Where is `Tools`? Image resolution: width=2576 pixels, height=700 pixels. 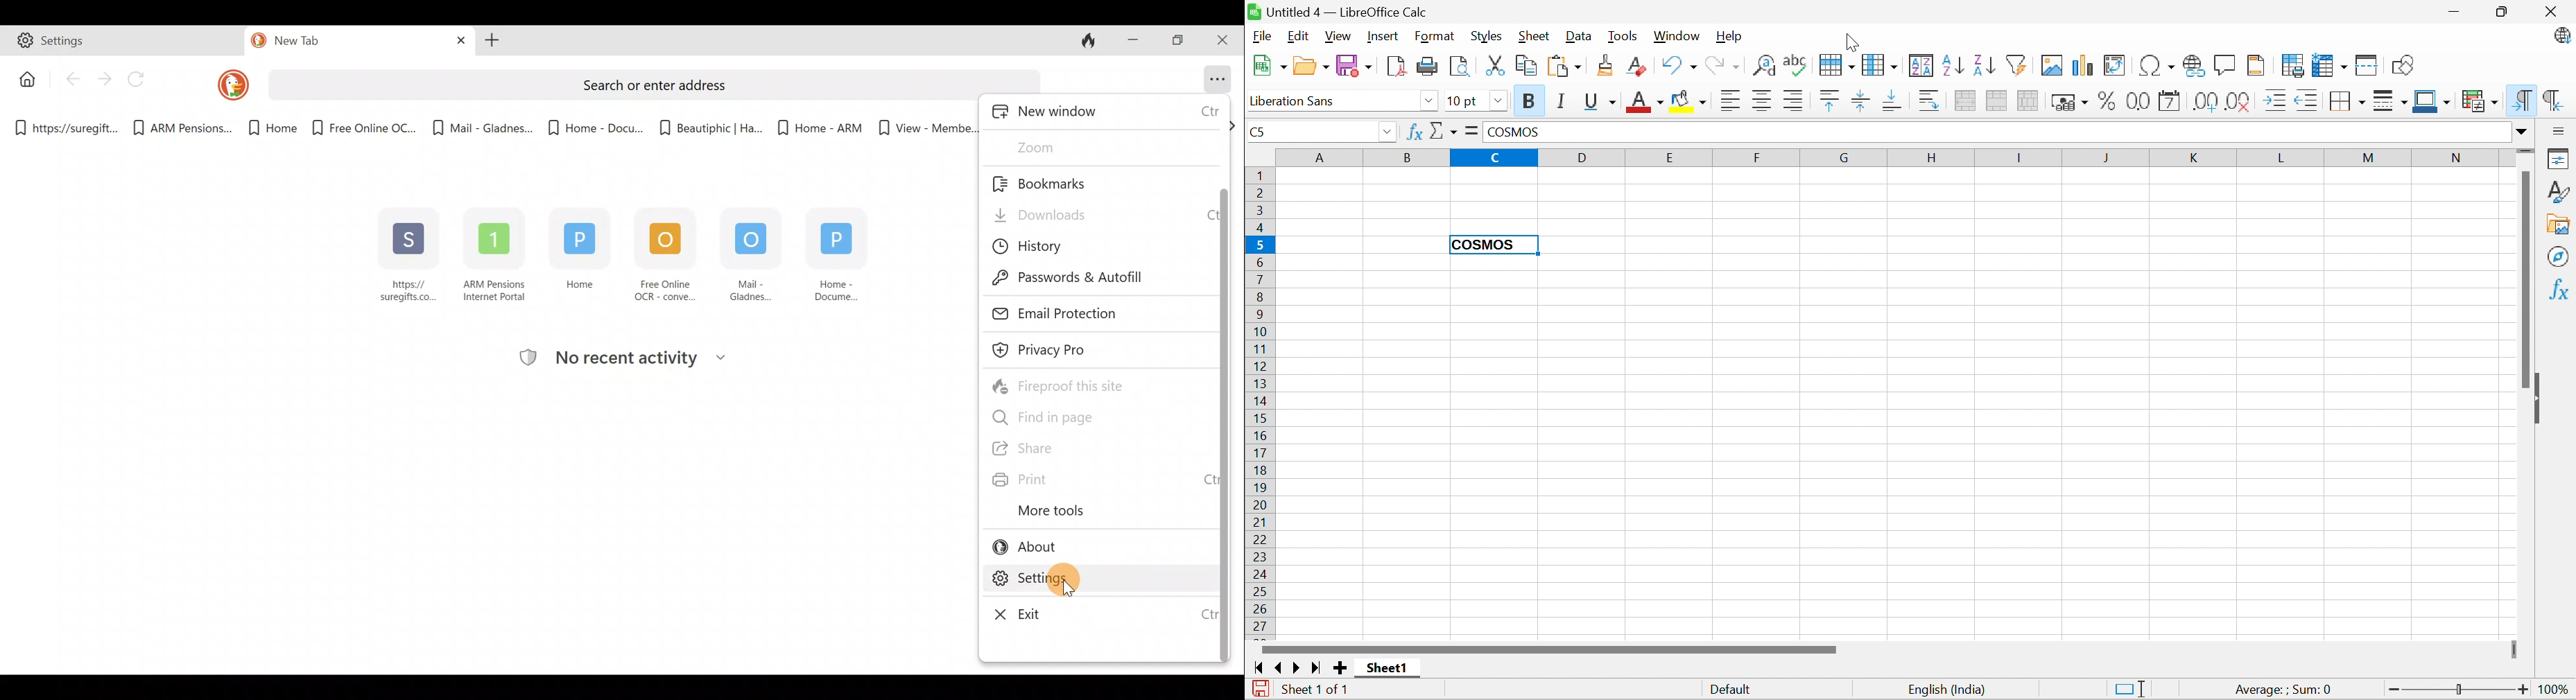 Tools is located at coordinates (1624, 35).